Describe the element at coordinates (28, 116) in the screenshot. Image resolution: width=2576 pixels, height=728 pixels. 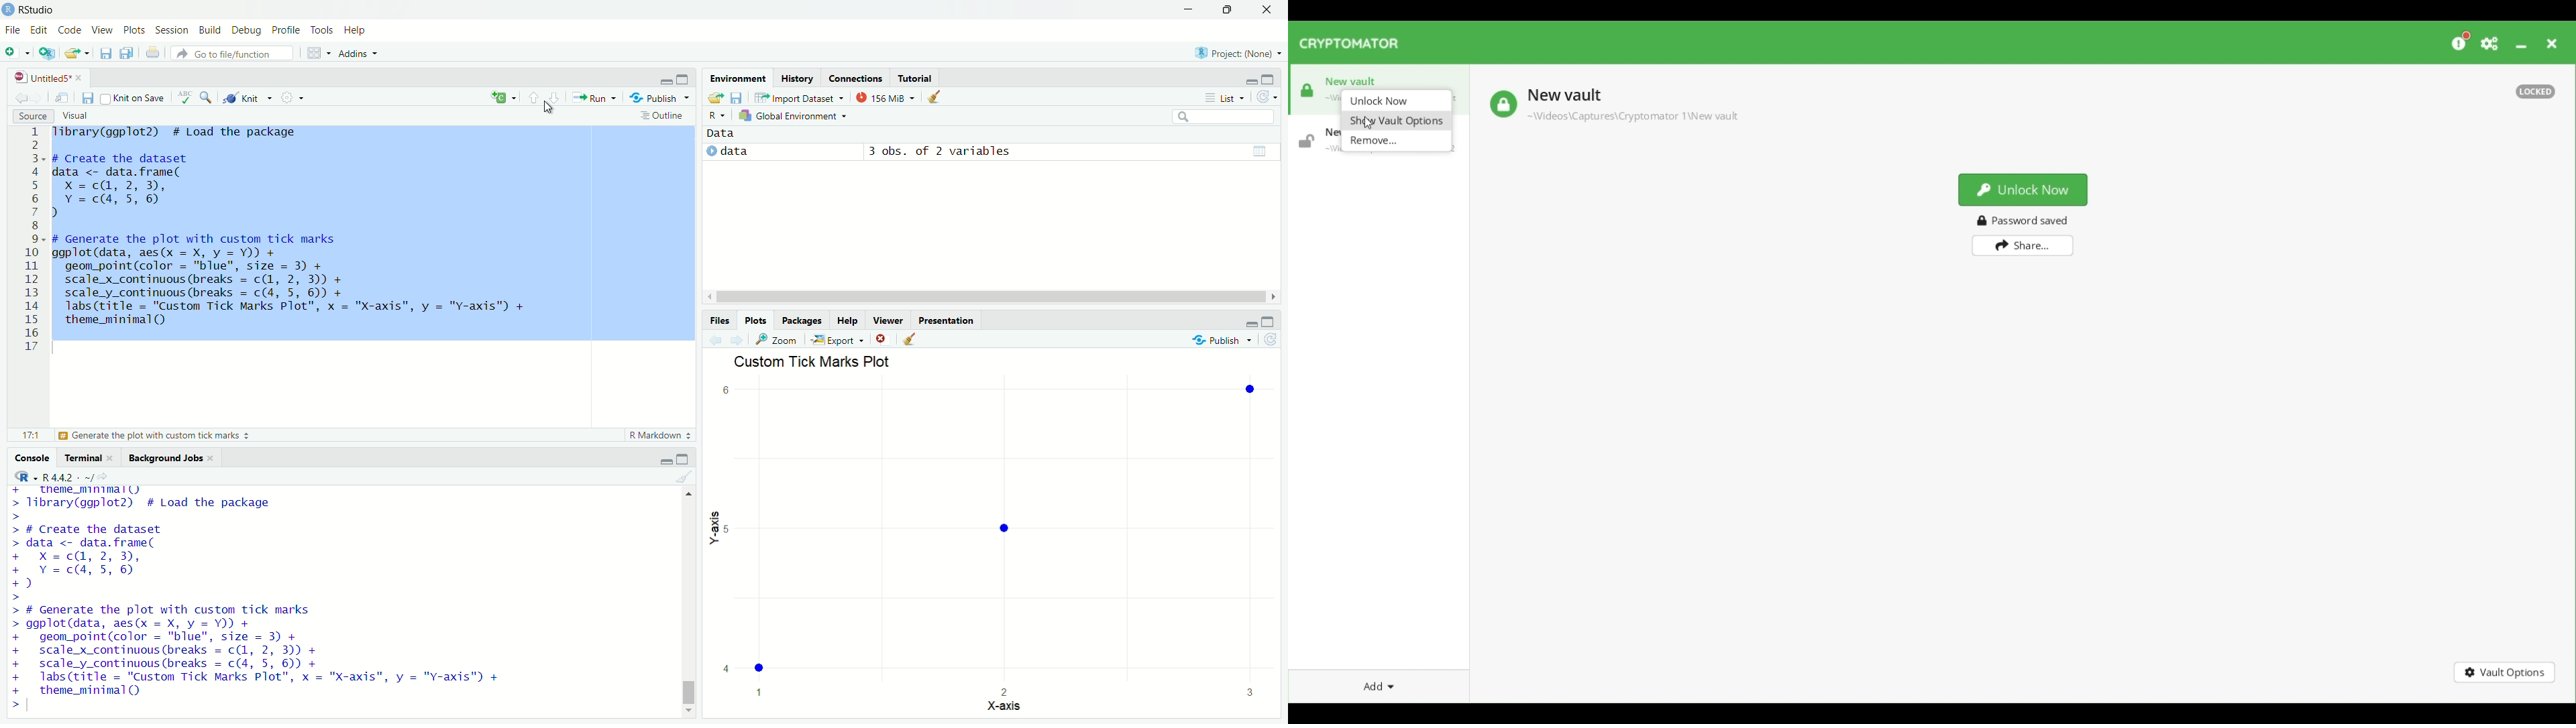
I see `source` at that location.